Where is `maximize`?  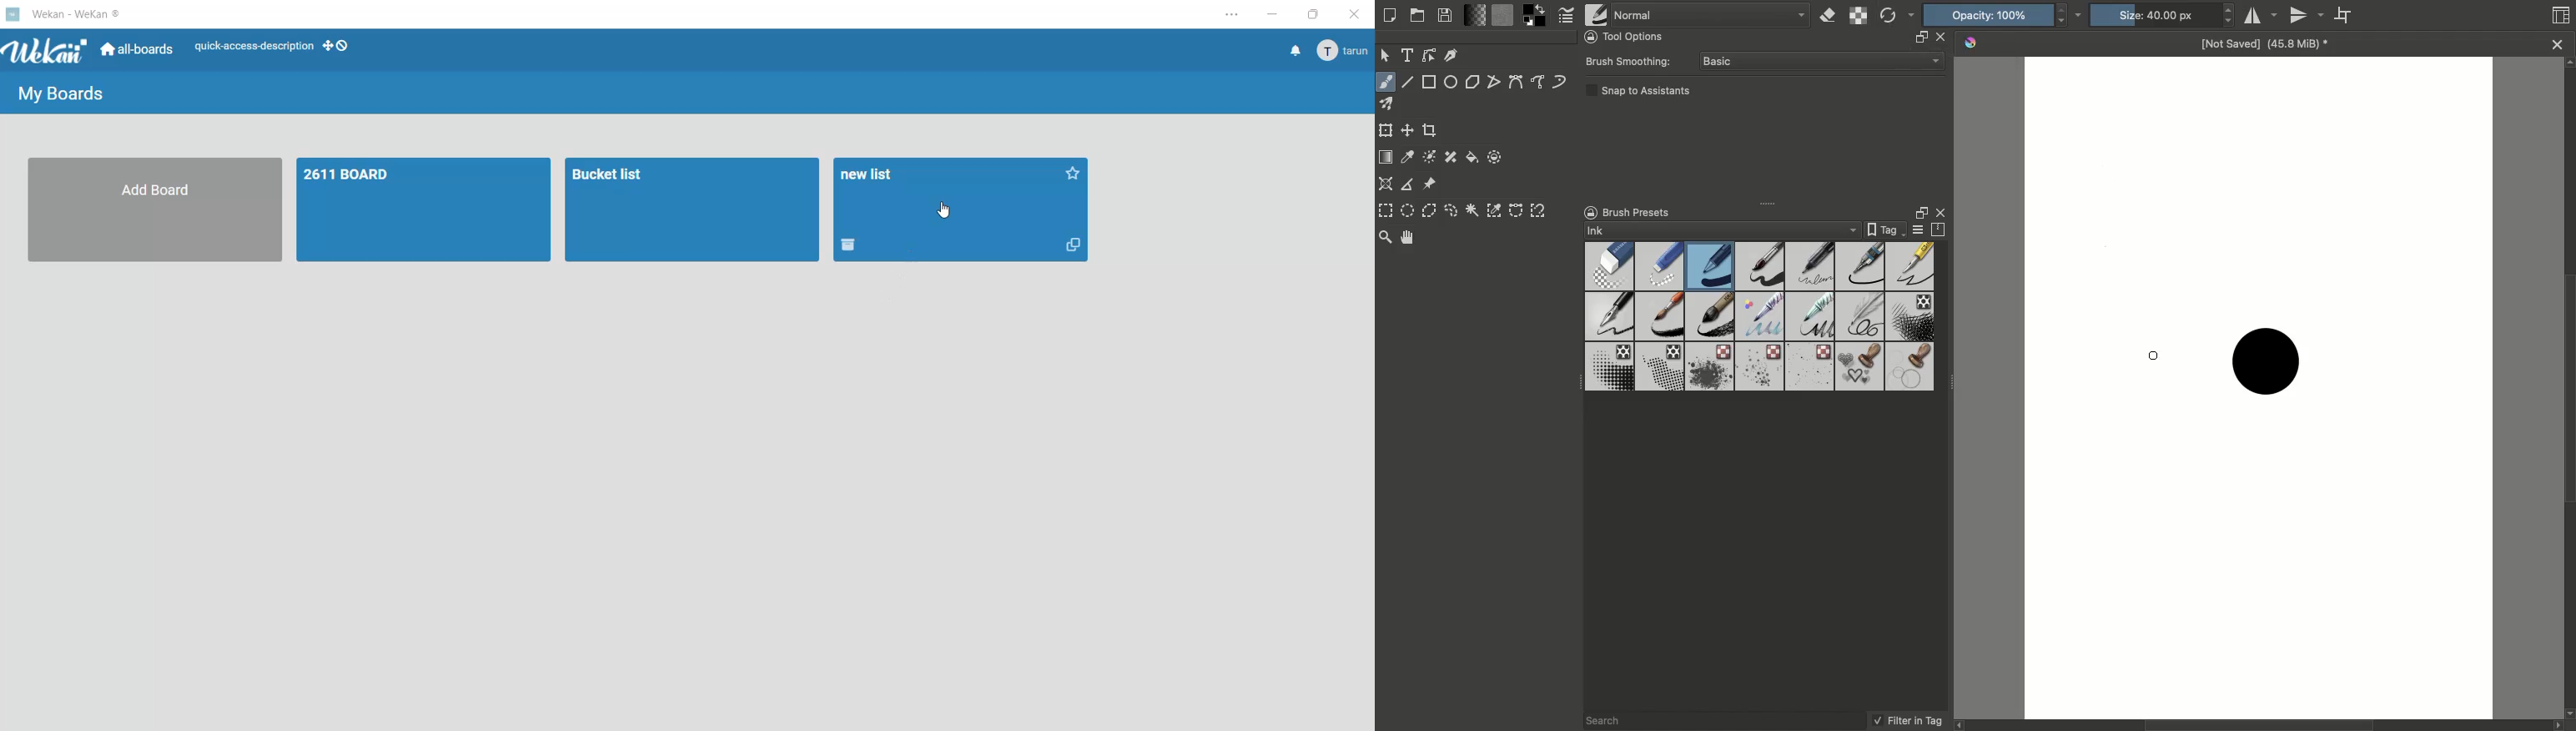
maximize is located at coordinates (1315, 14).